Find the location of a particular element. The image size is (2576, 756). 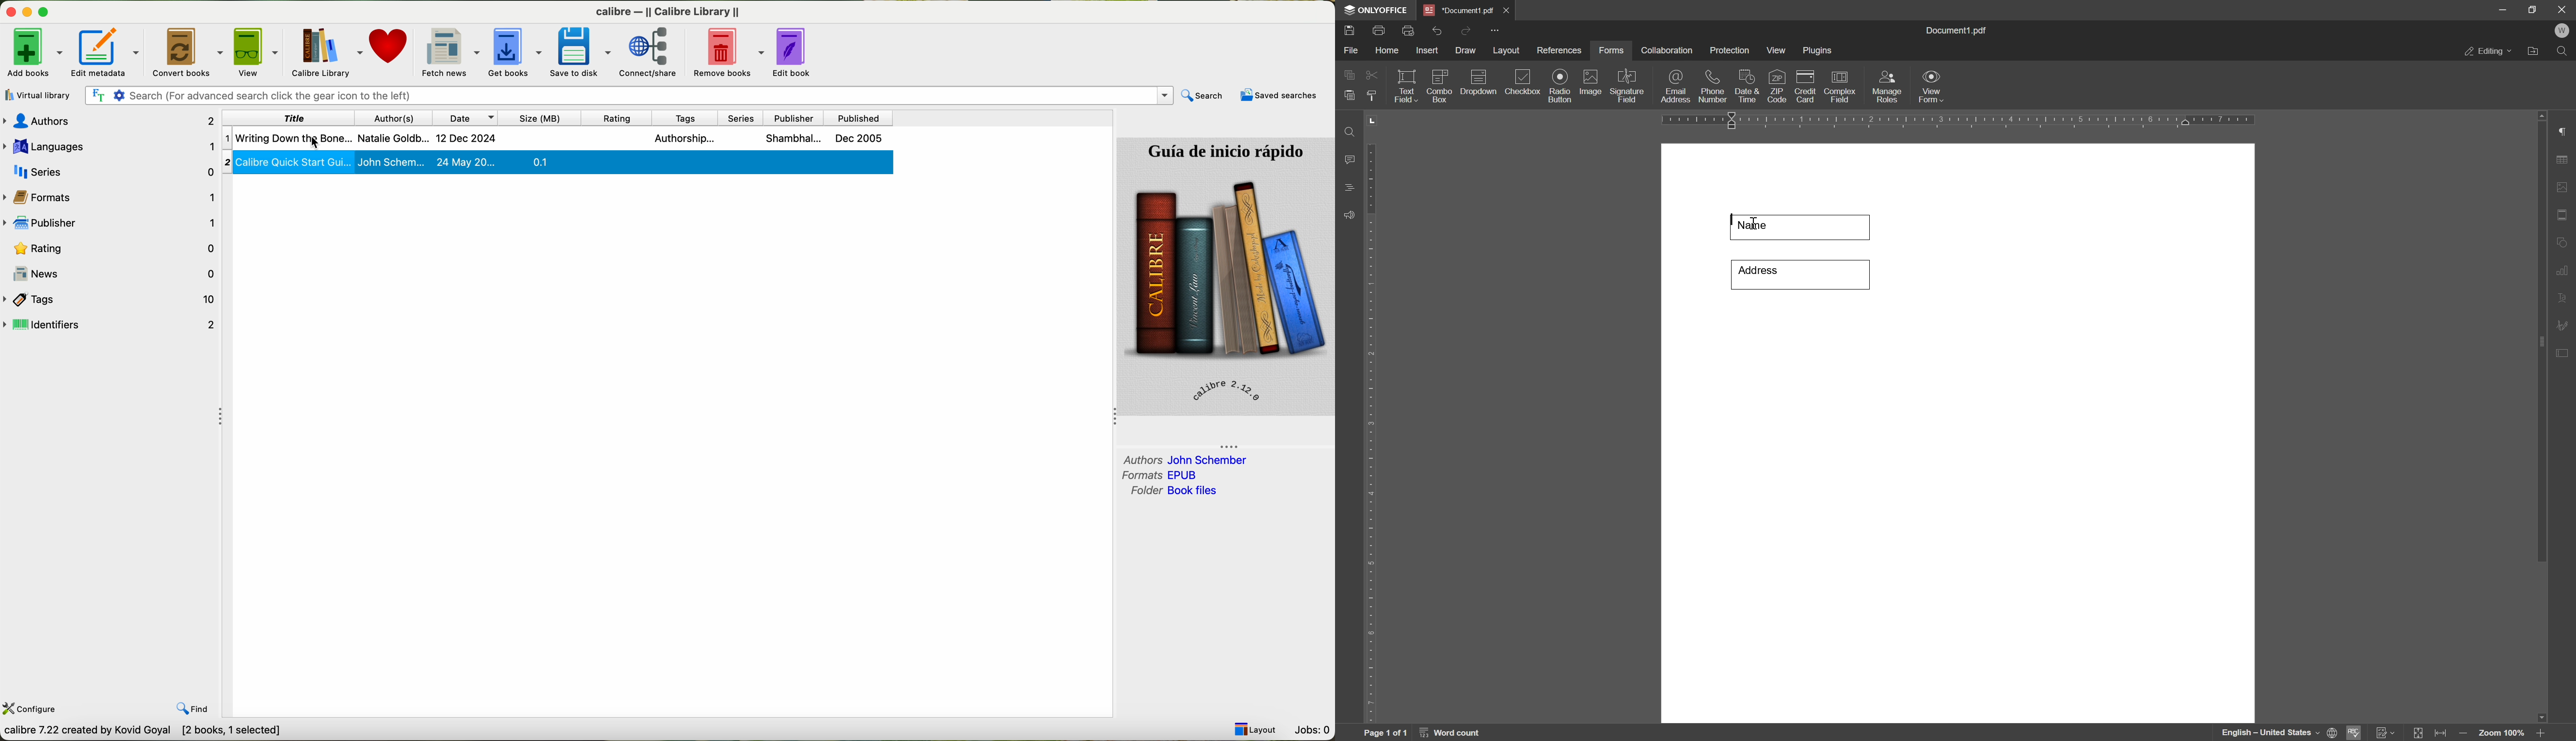

zoom in is located at coordinates (2539, 733).